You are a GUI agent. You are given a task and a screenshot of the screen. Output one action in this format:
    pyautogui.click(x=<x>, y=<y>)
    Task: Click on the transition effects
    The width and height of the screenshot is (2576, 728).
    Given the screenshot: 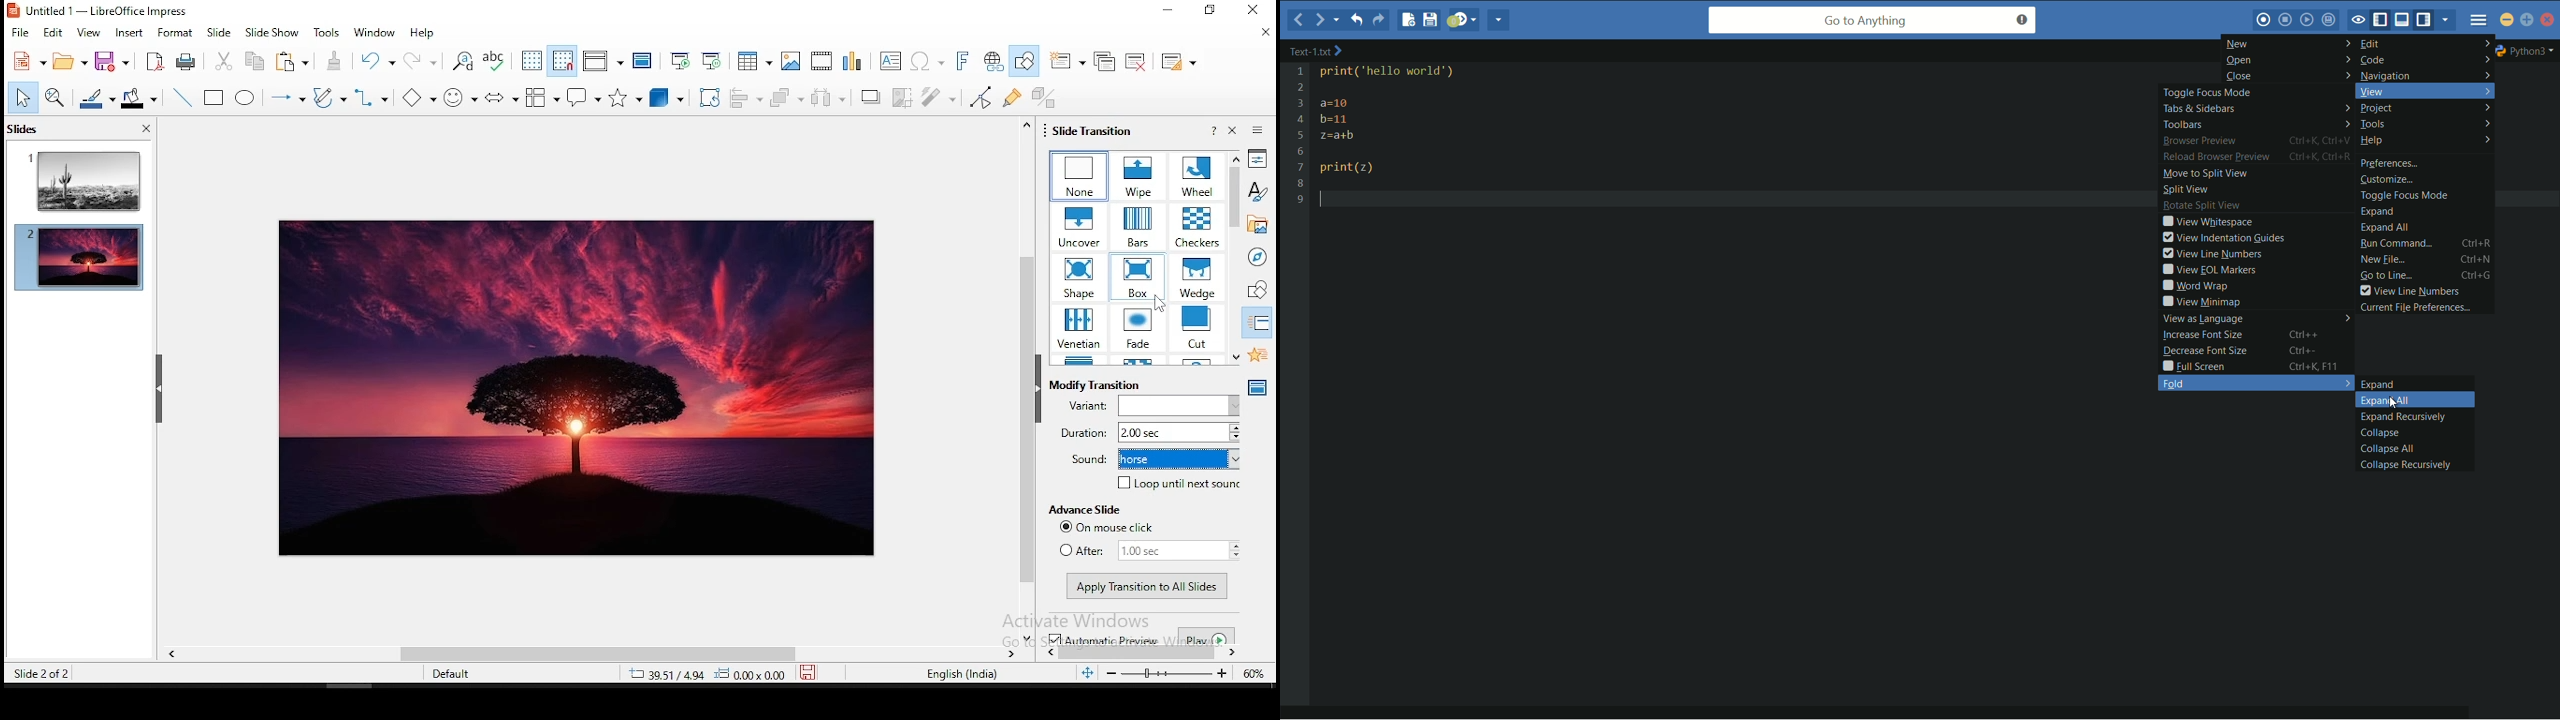 What is the action you would take?
    pyautogui.click(x=1079, y=226)
    